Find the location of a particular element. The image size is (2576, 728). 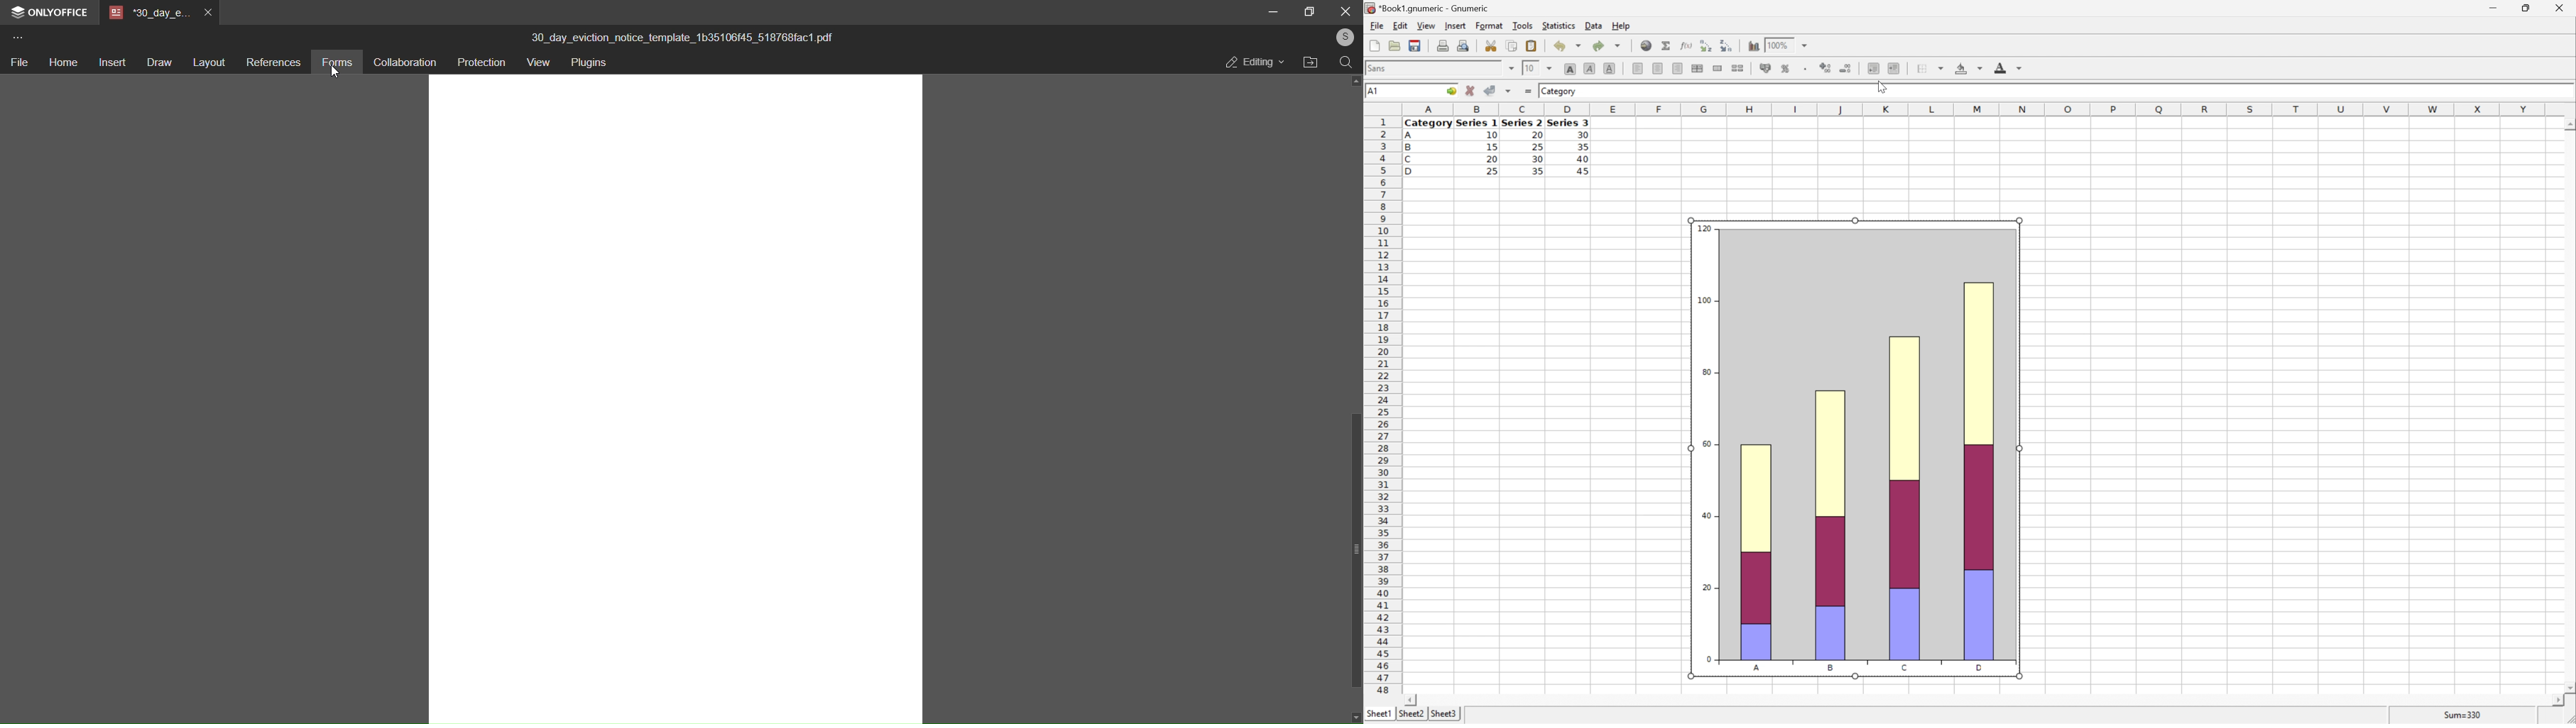

Go to is located at coordinates (1450, 90).